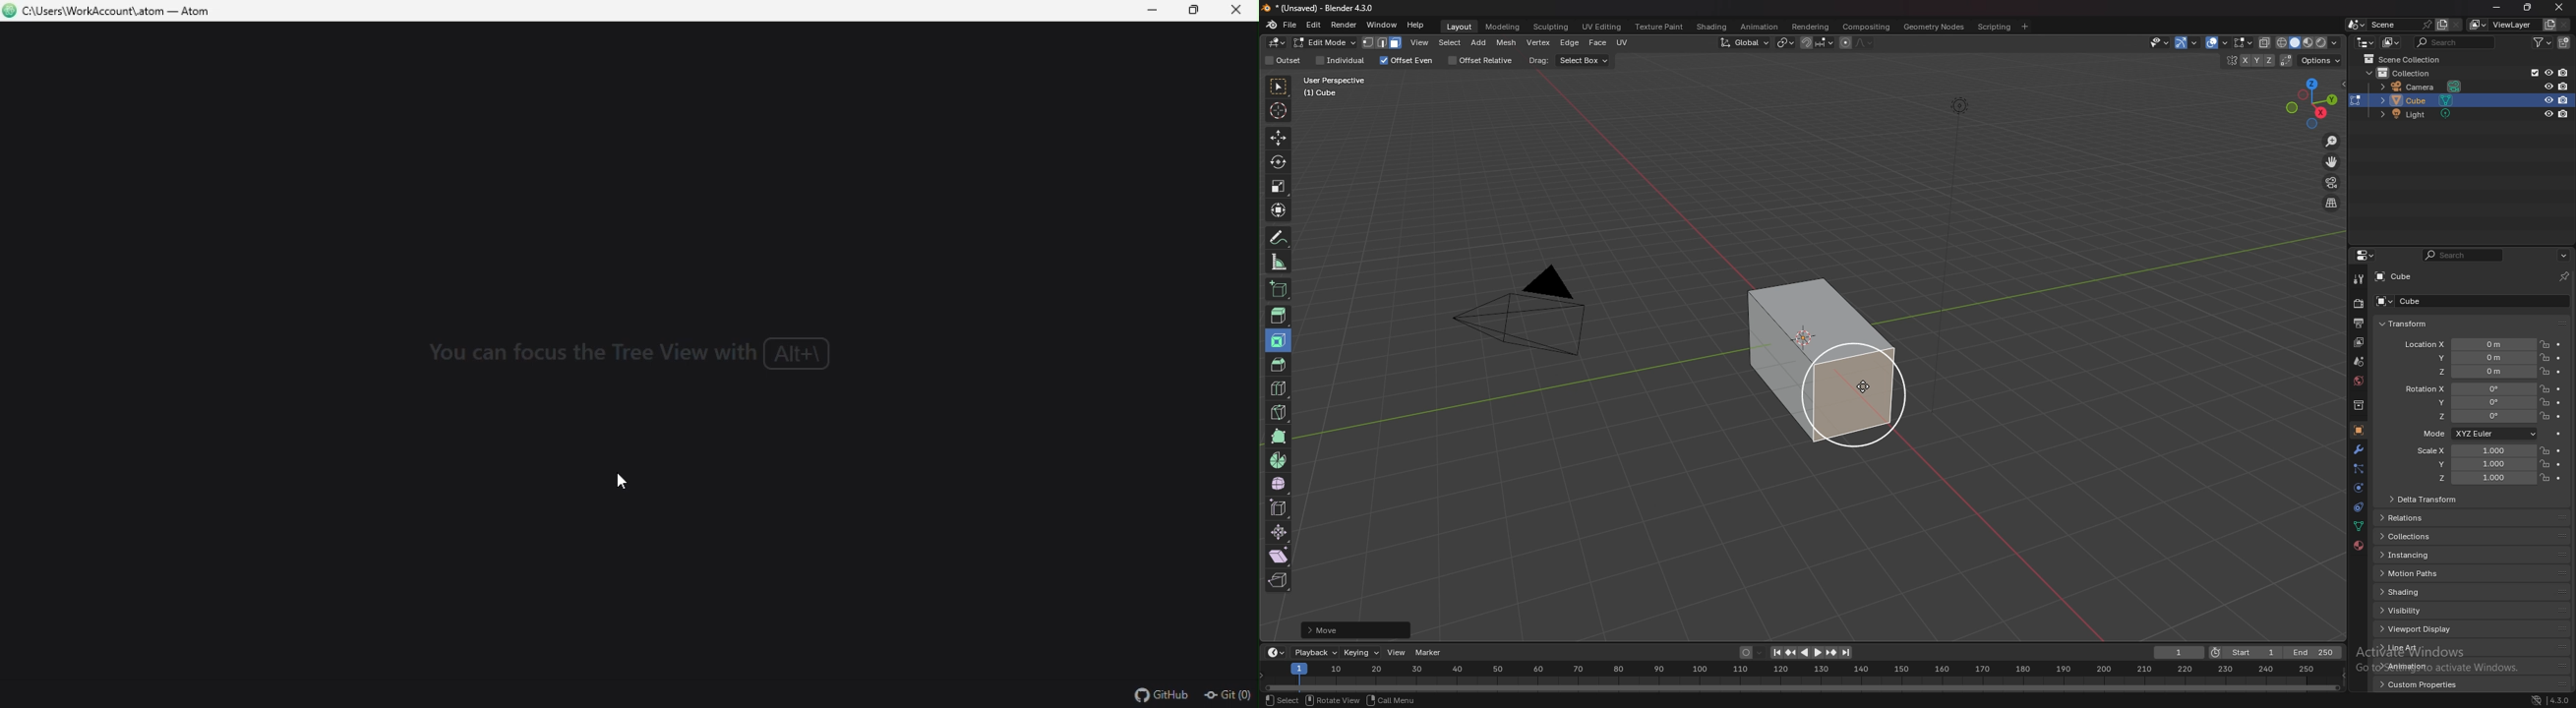  I want to click on animate property, so click(2559, 390).